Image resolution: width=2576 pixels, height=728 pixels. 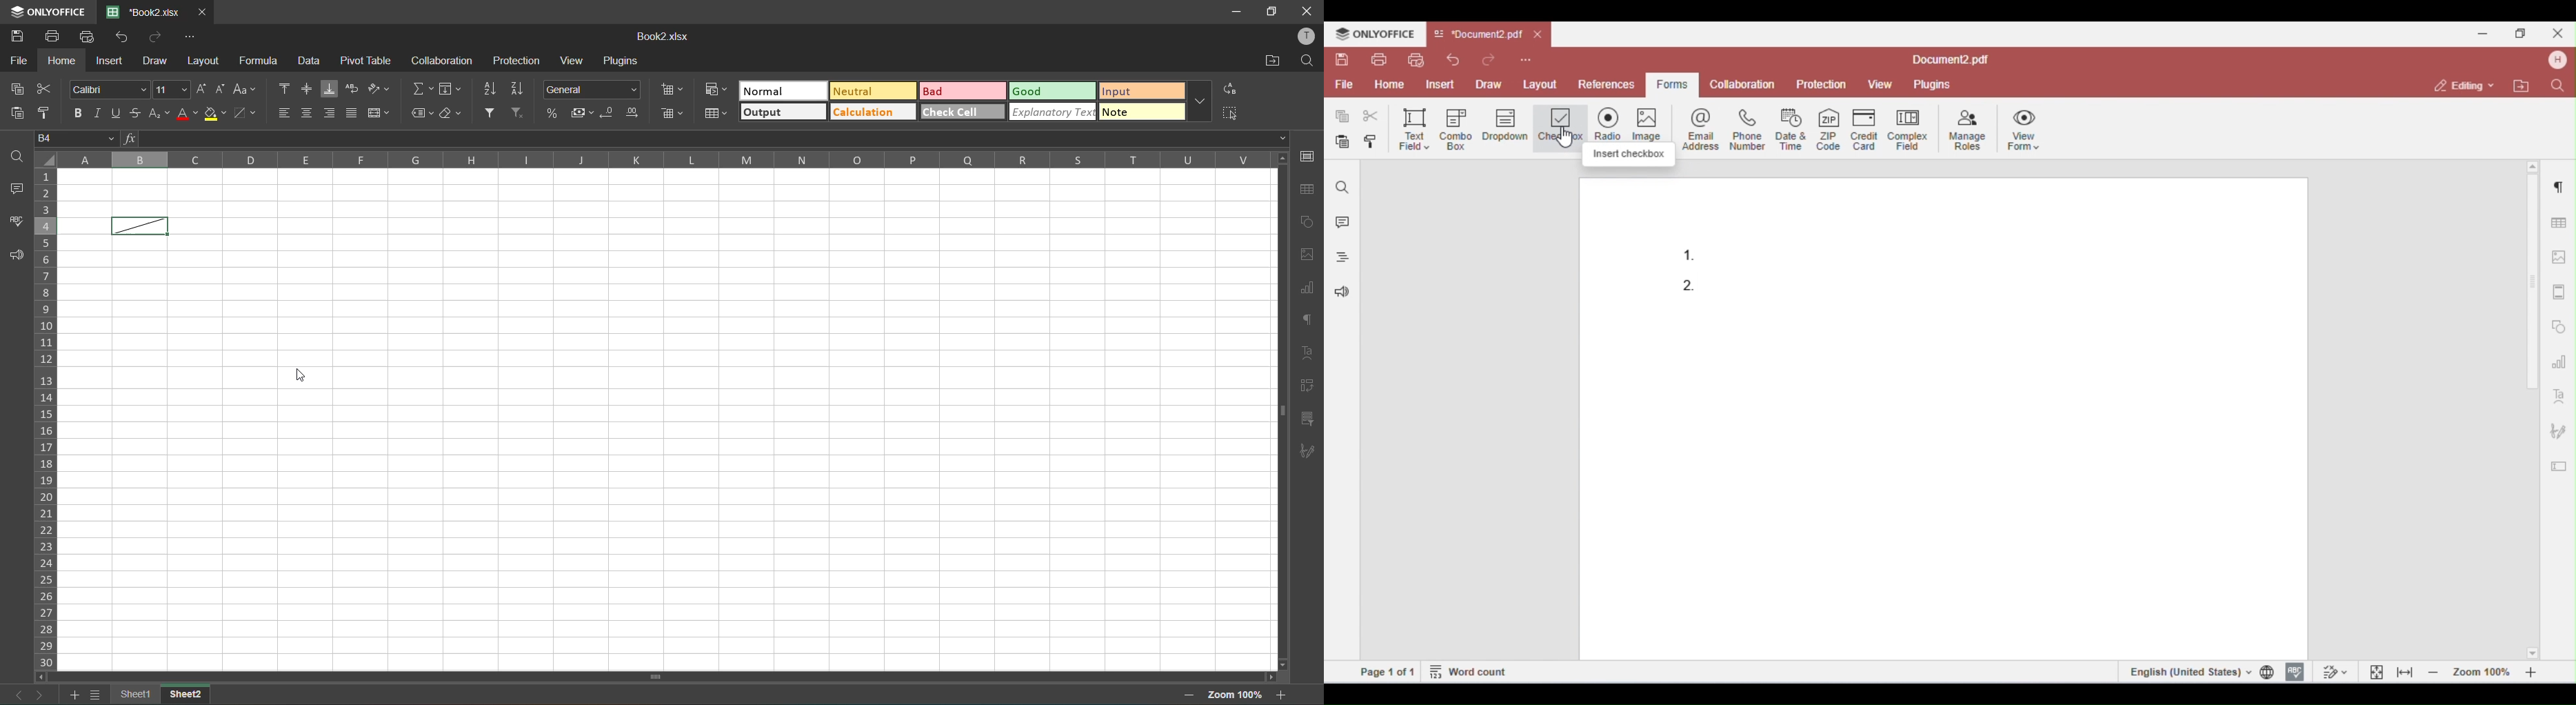 I want to click on align center, so click(x=308, y=112).